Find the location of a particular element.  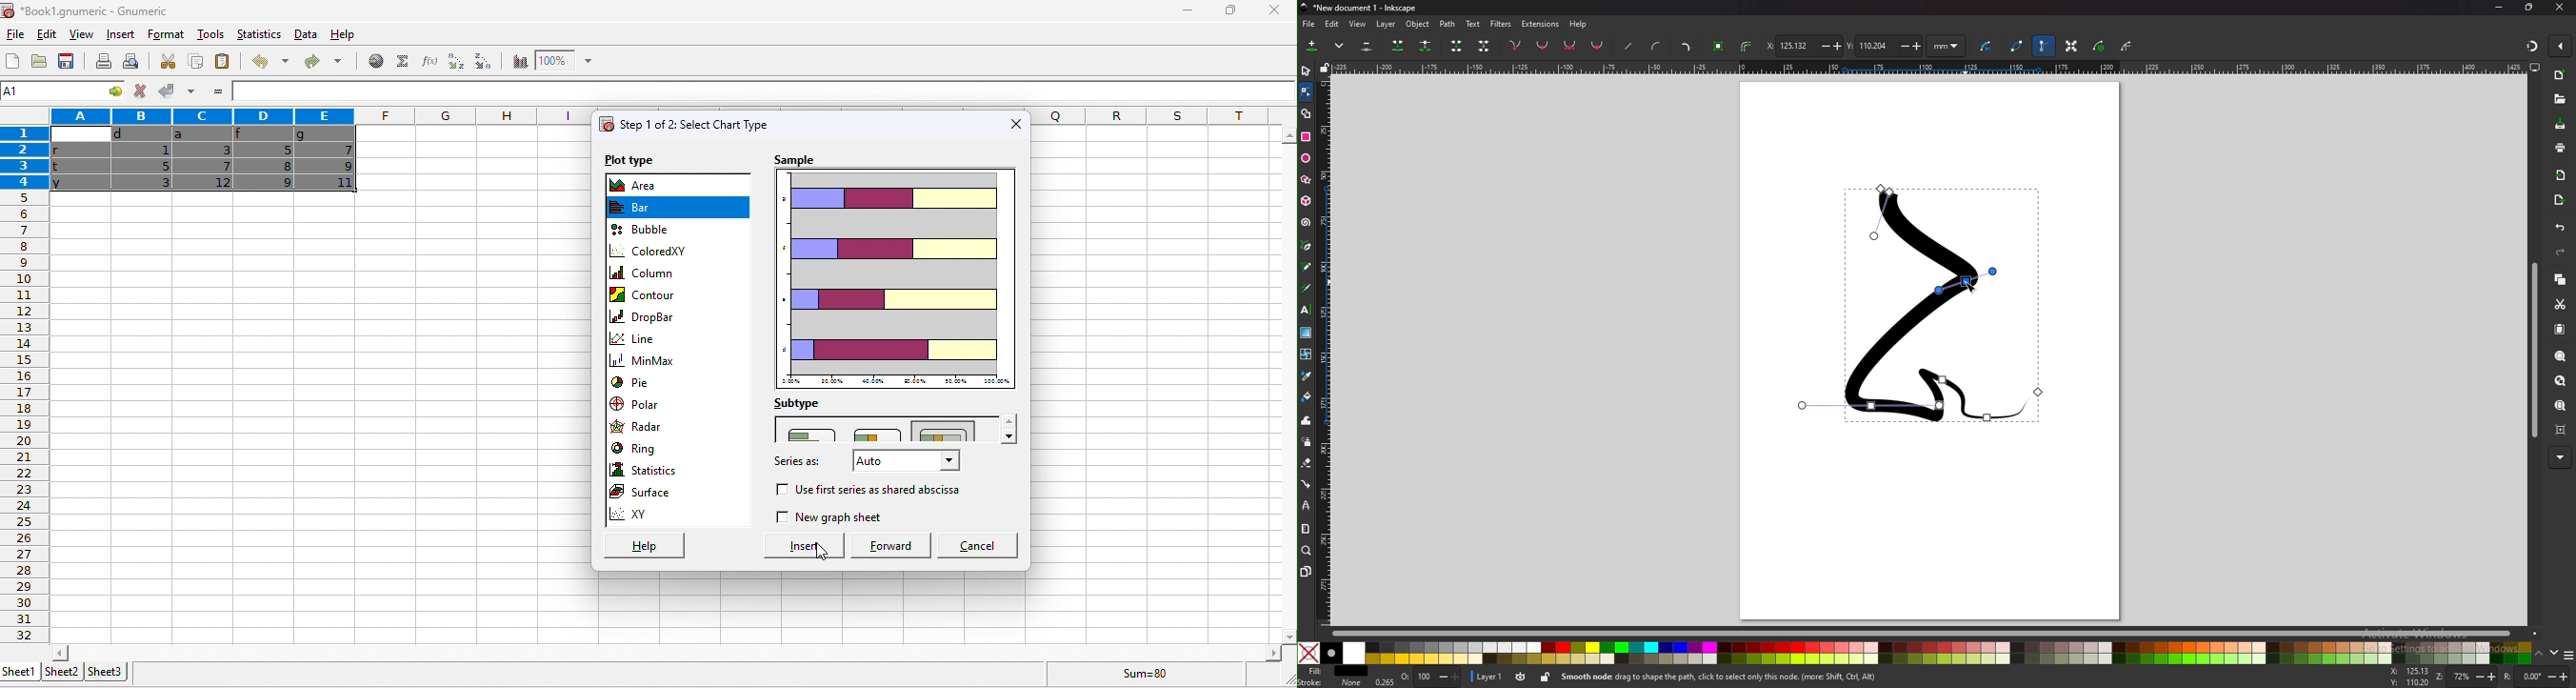

Book1.gnumeric - Gnumeric is located at coordinates (88, 10).